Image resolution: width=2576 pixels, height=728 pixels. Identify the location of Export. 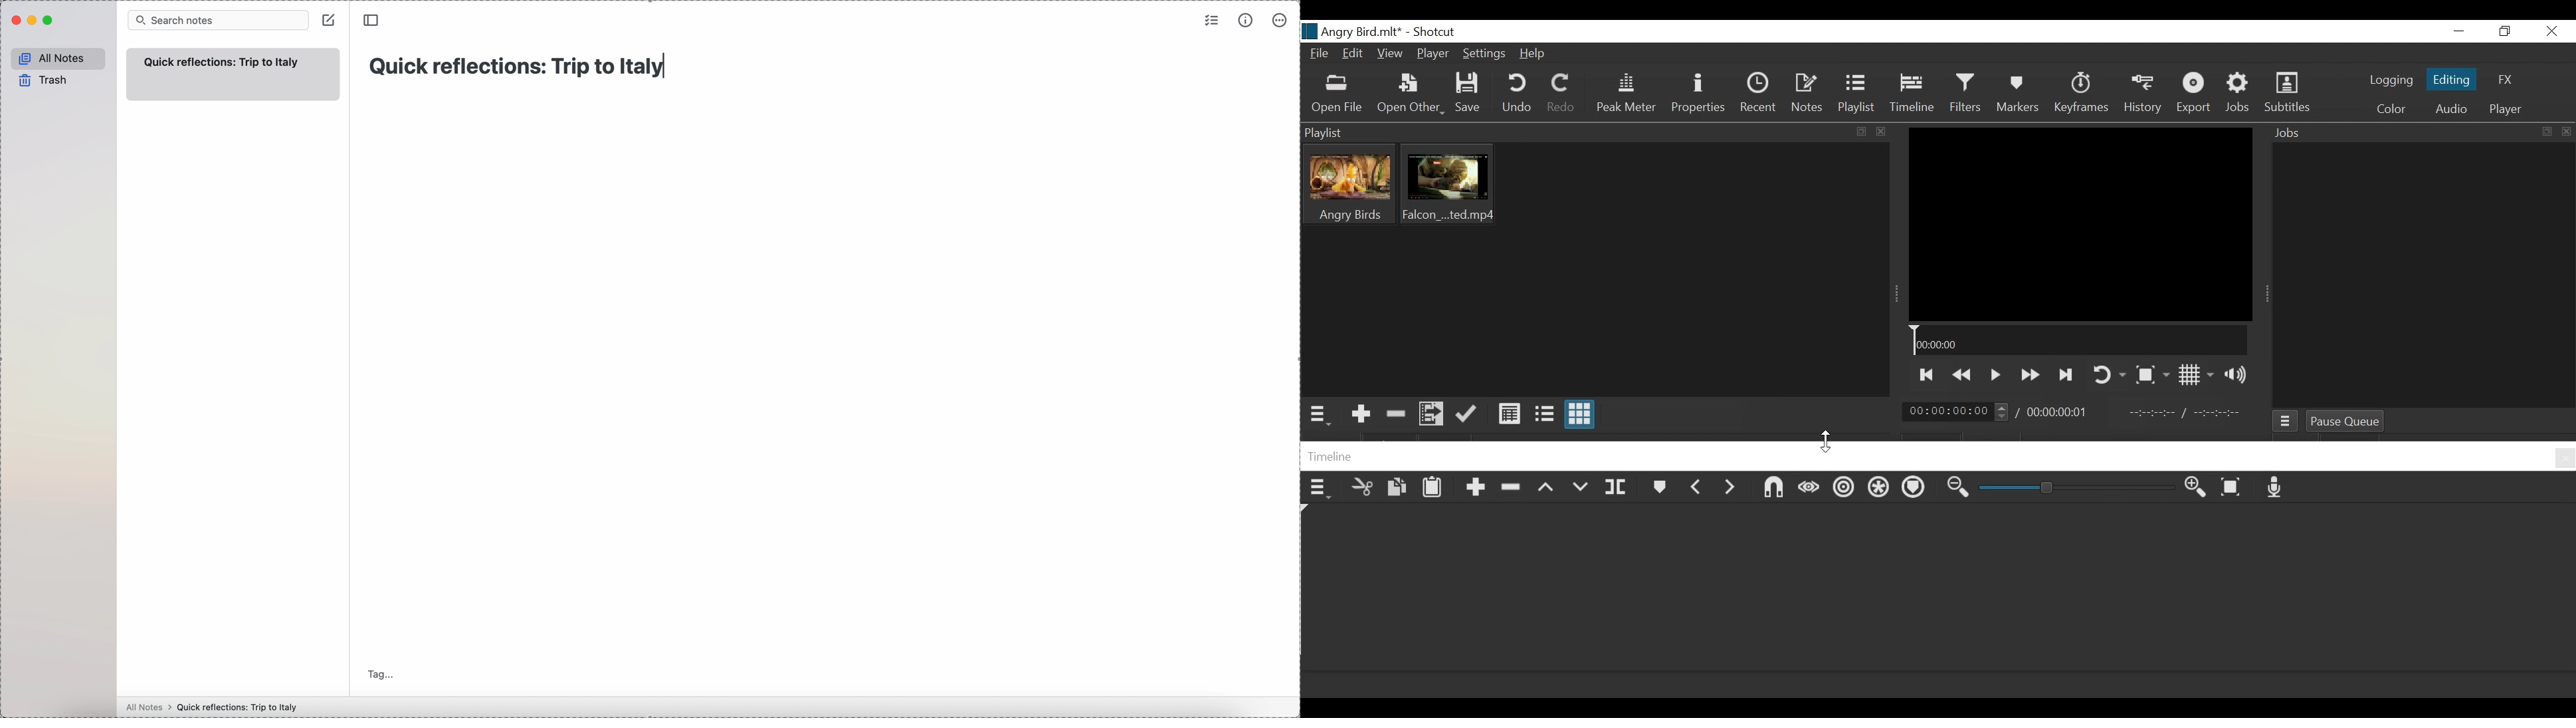
(2195, 93).